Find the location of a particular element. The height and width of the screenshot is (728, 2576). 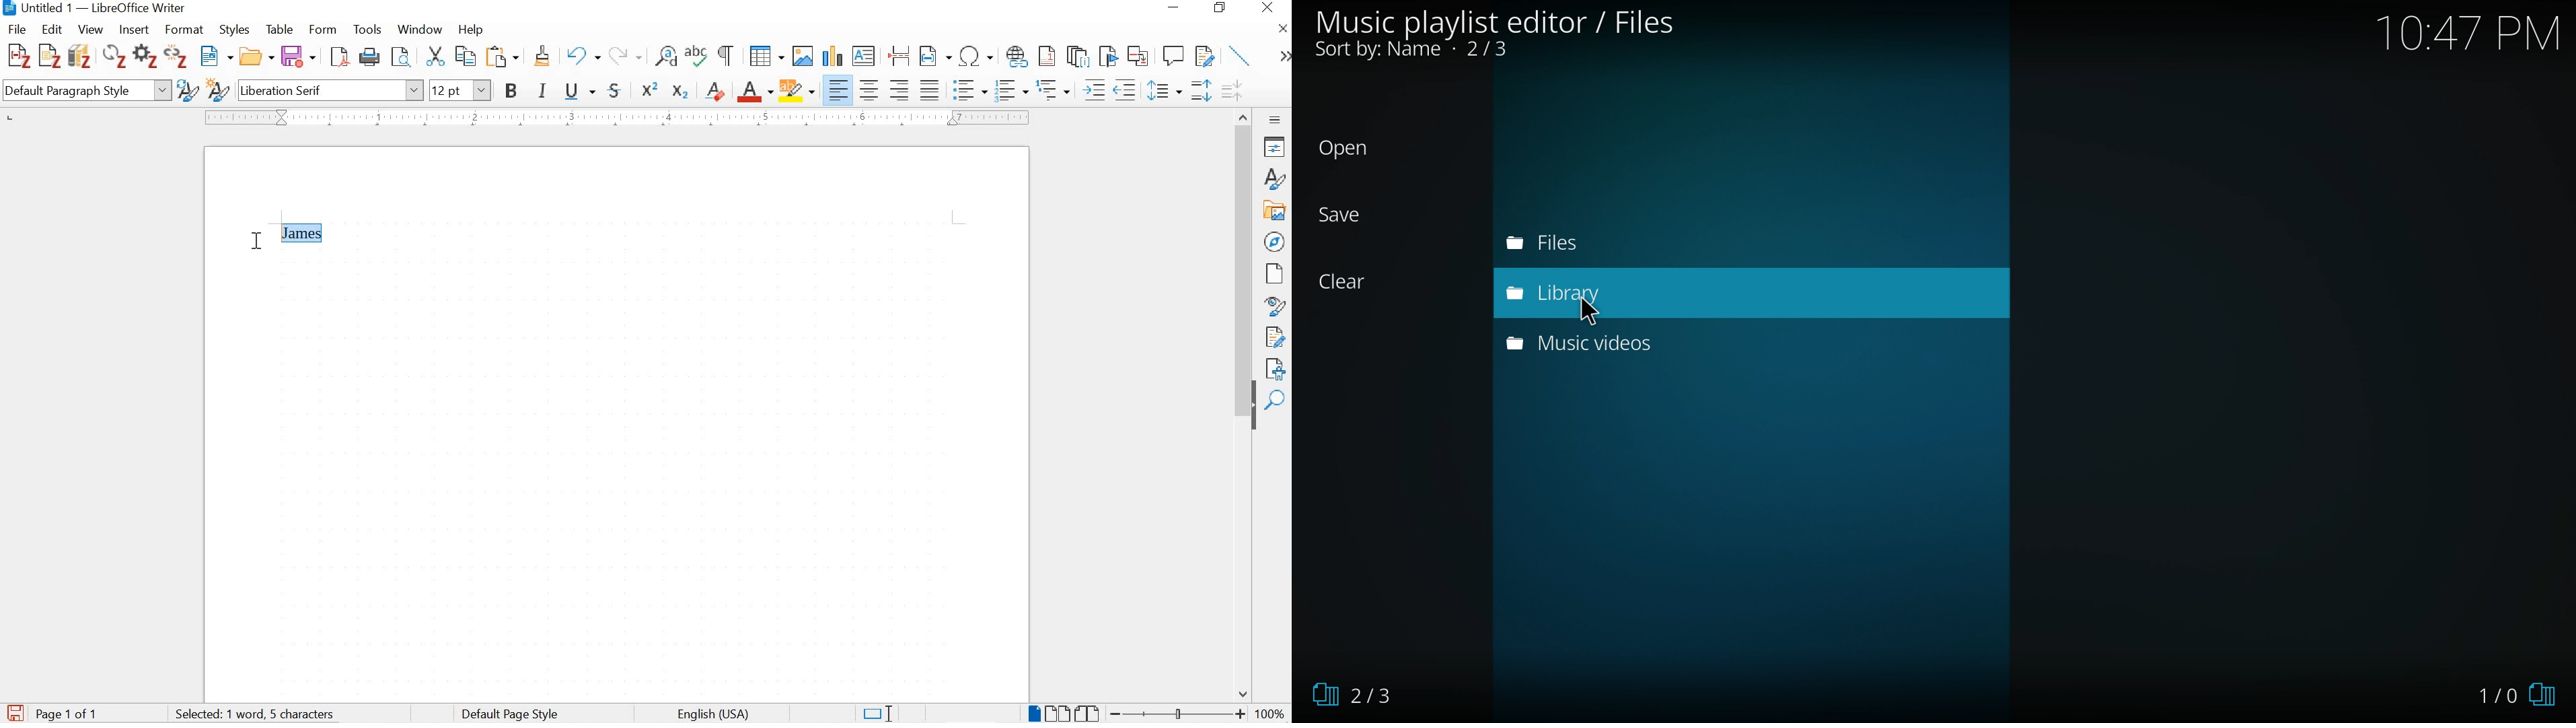

save is located at coordinates (15, 711).